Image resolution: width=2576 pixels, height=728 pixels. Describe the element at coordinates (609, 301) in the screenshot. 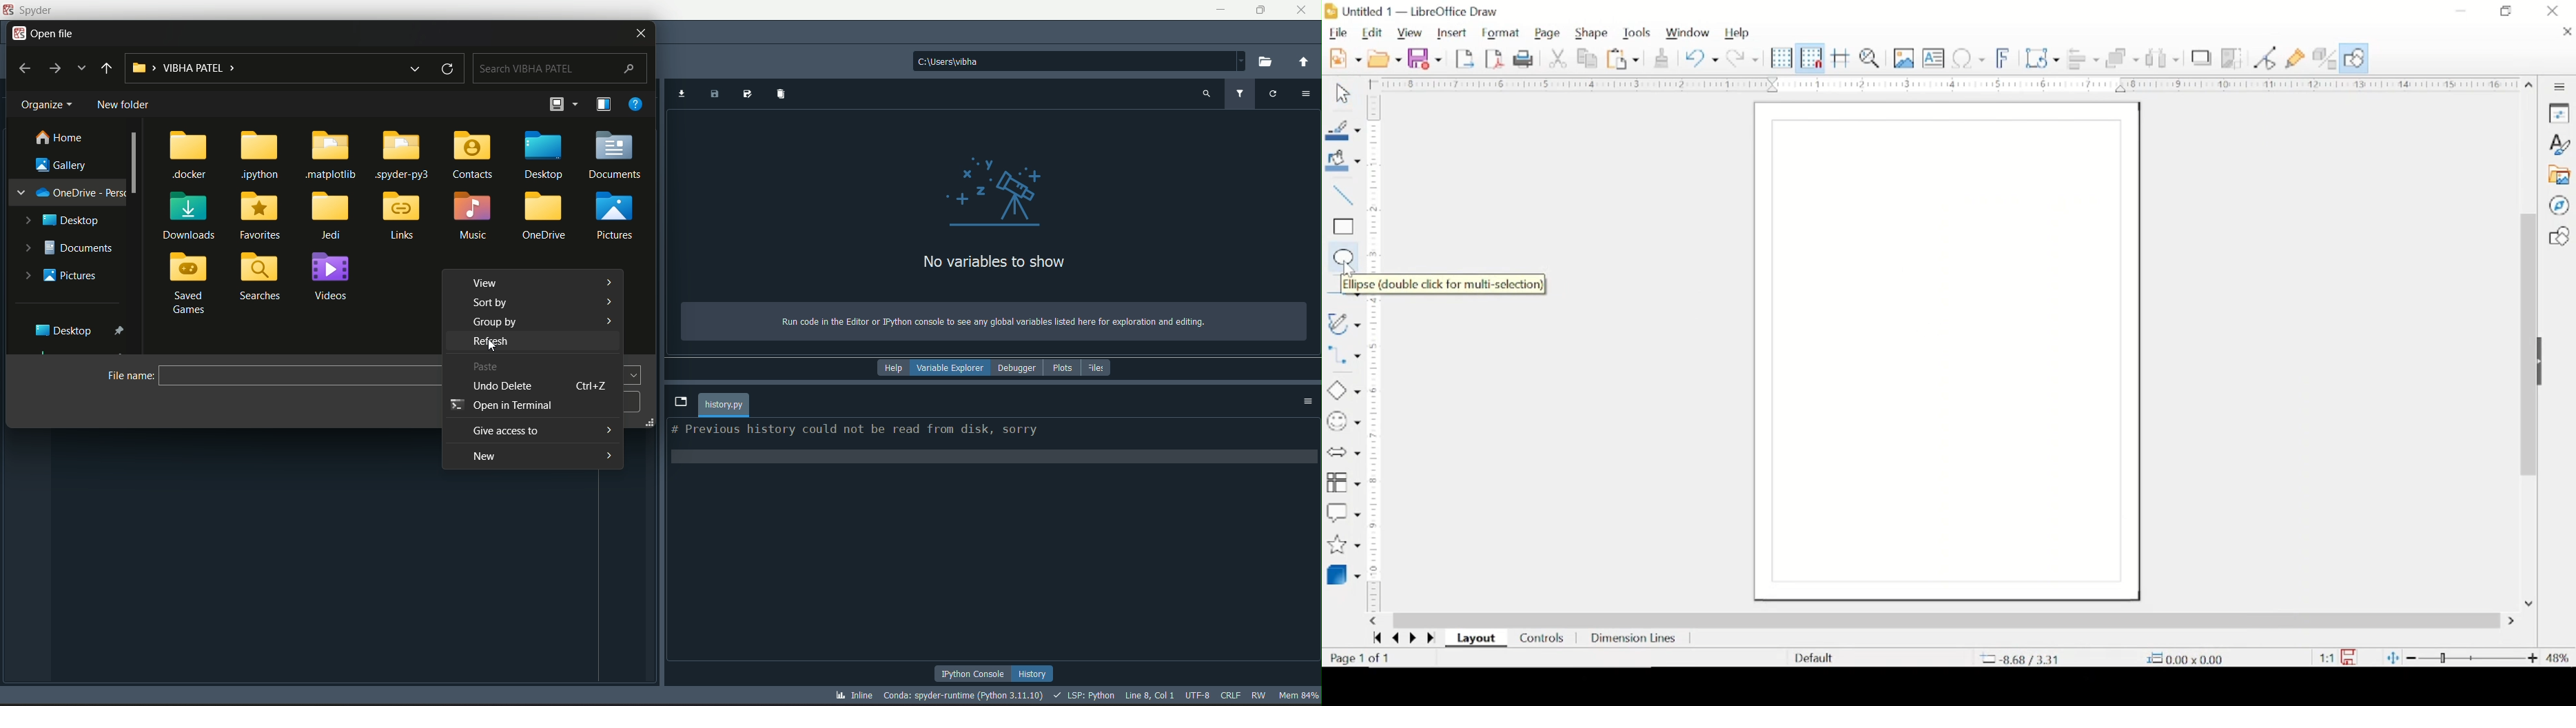

I see `arrow` at that location.